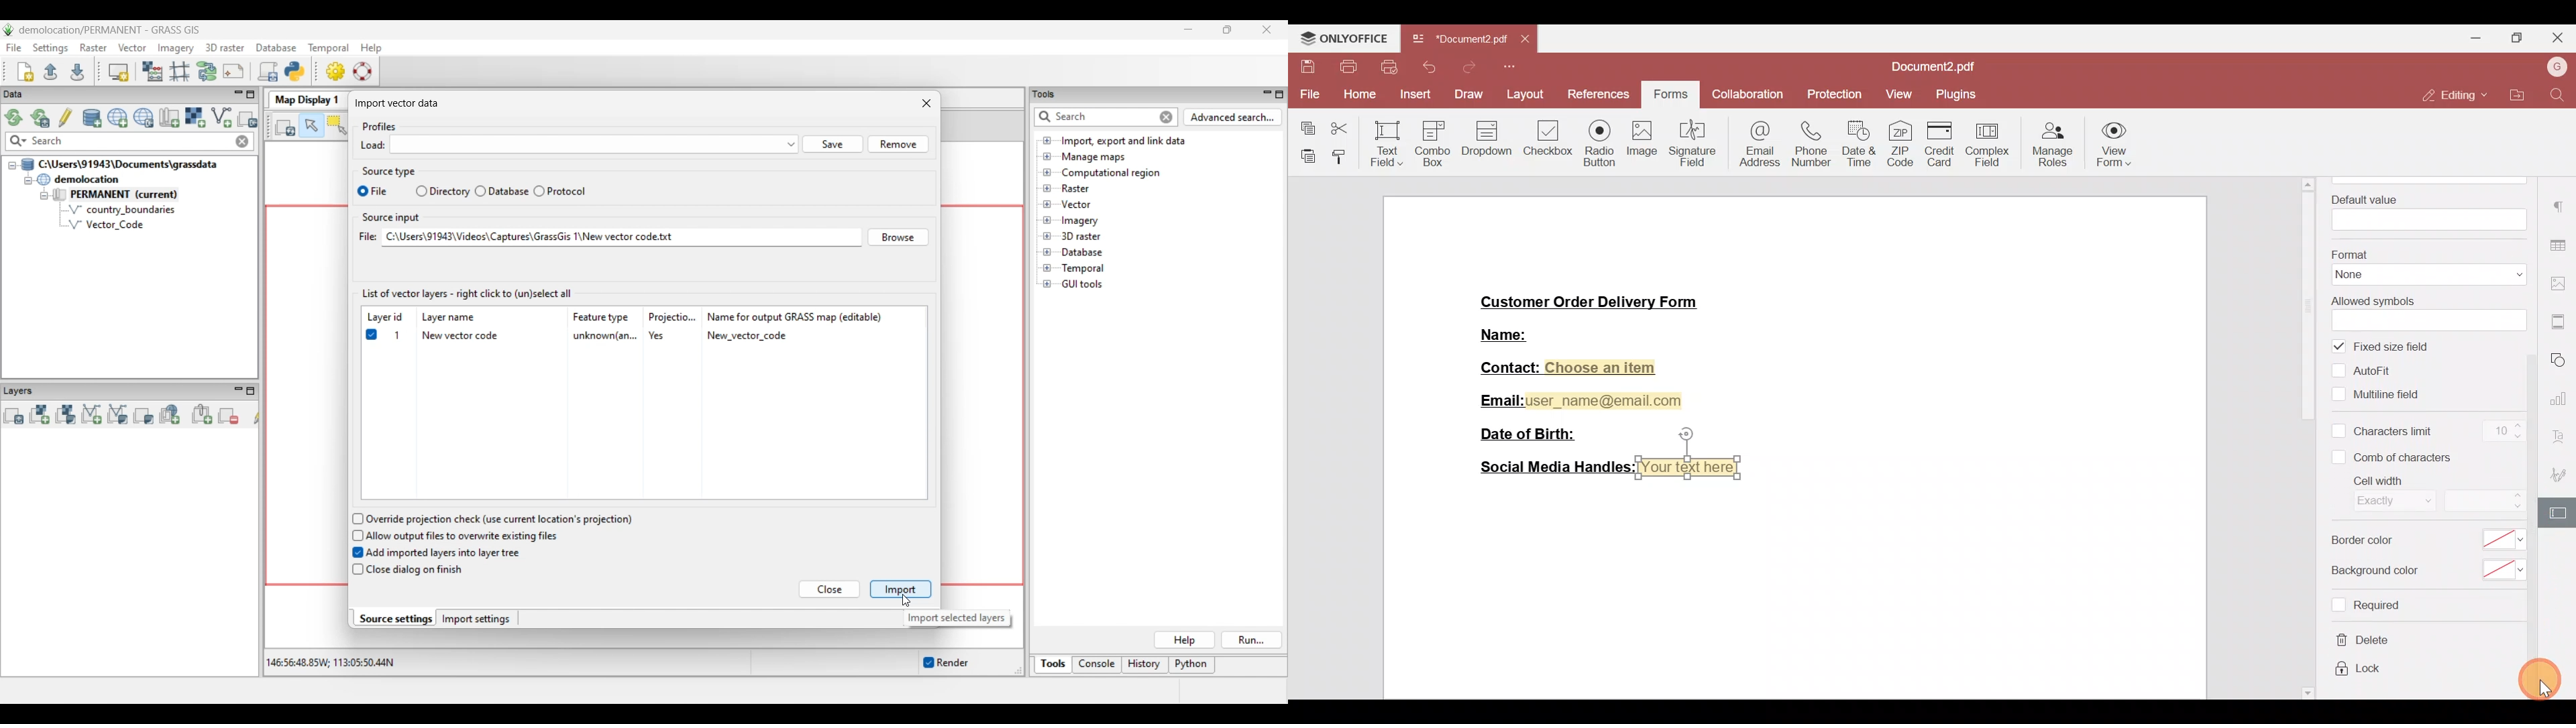 The width and height of the screenshot is (2576, 728). What do you see at coordinates (2452, 96) in the screenshot?
I see `Editing mode` at bounding box center [2452, 96].